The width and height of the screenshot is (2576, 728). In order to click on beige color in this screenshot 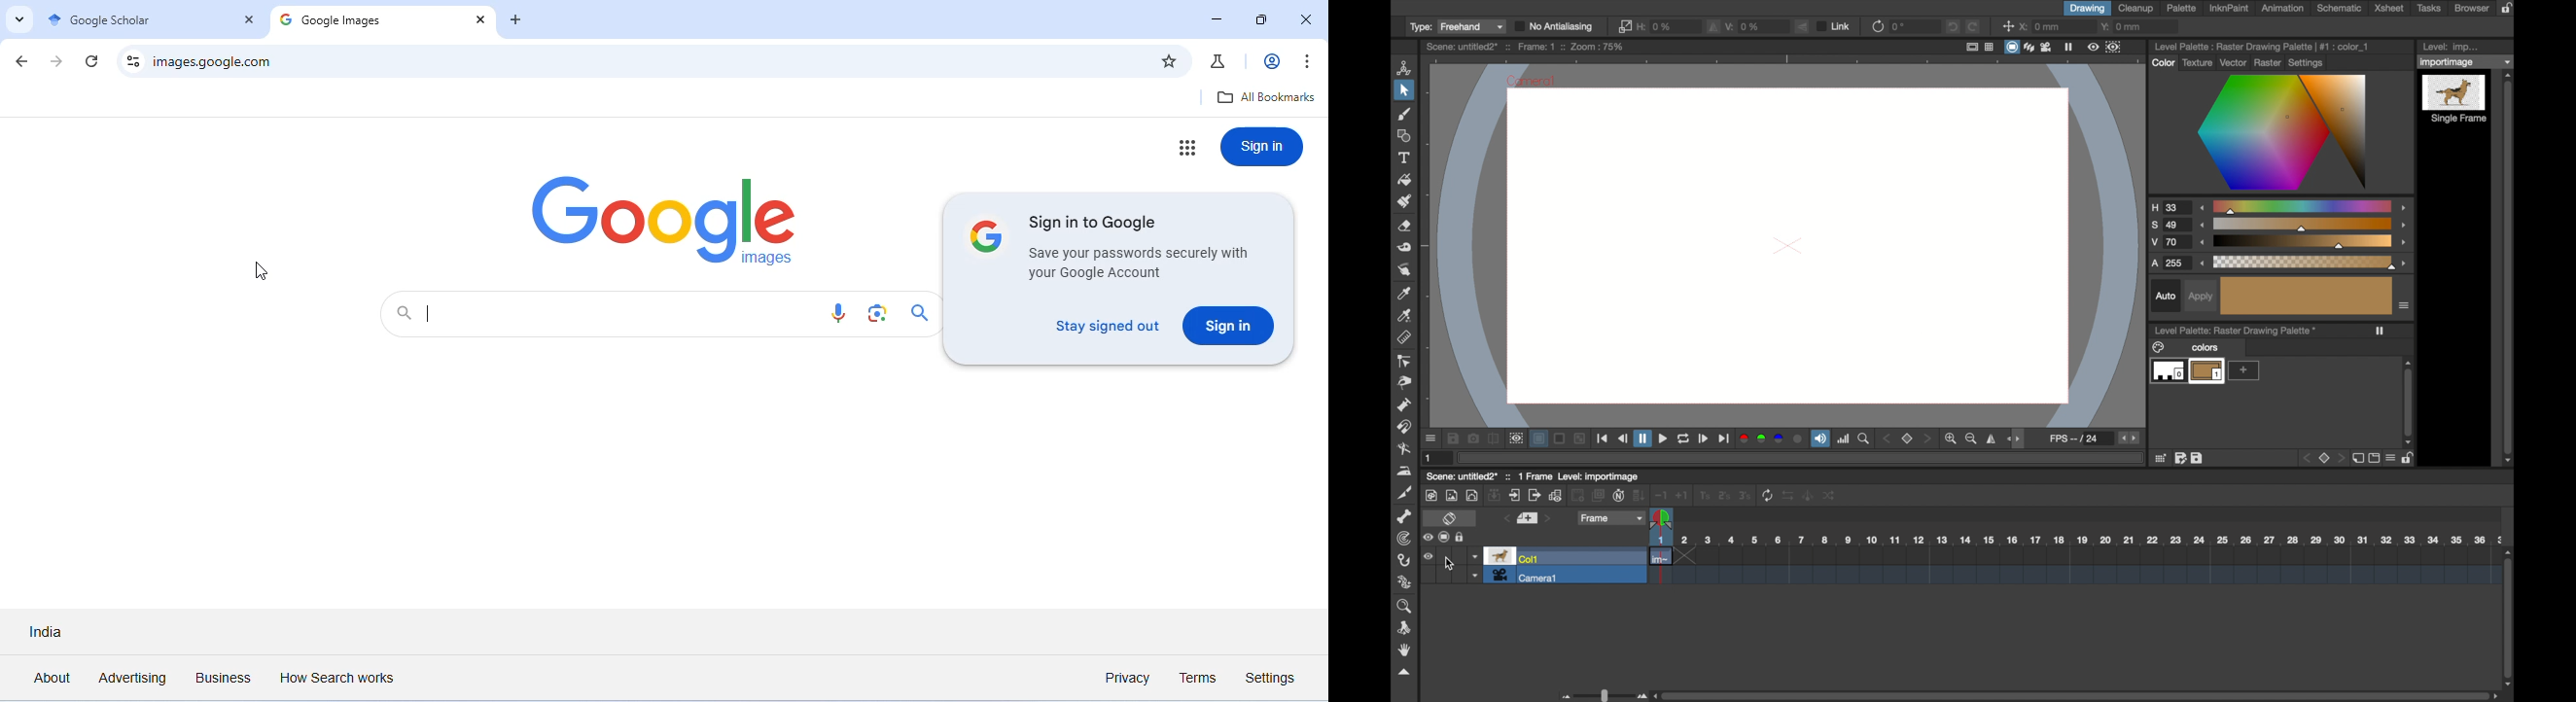, I will do `click(2307, 296)`.